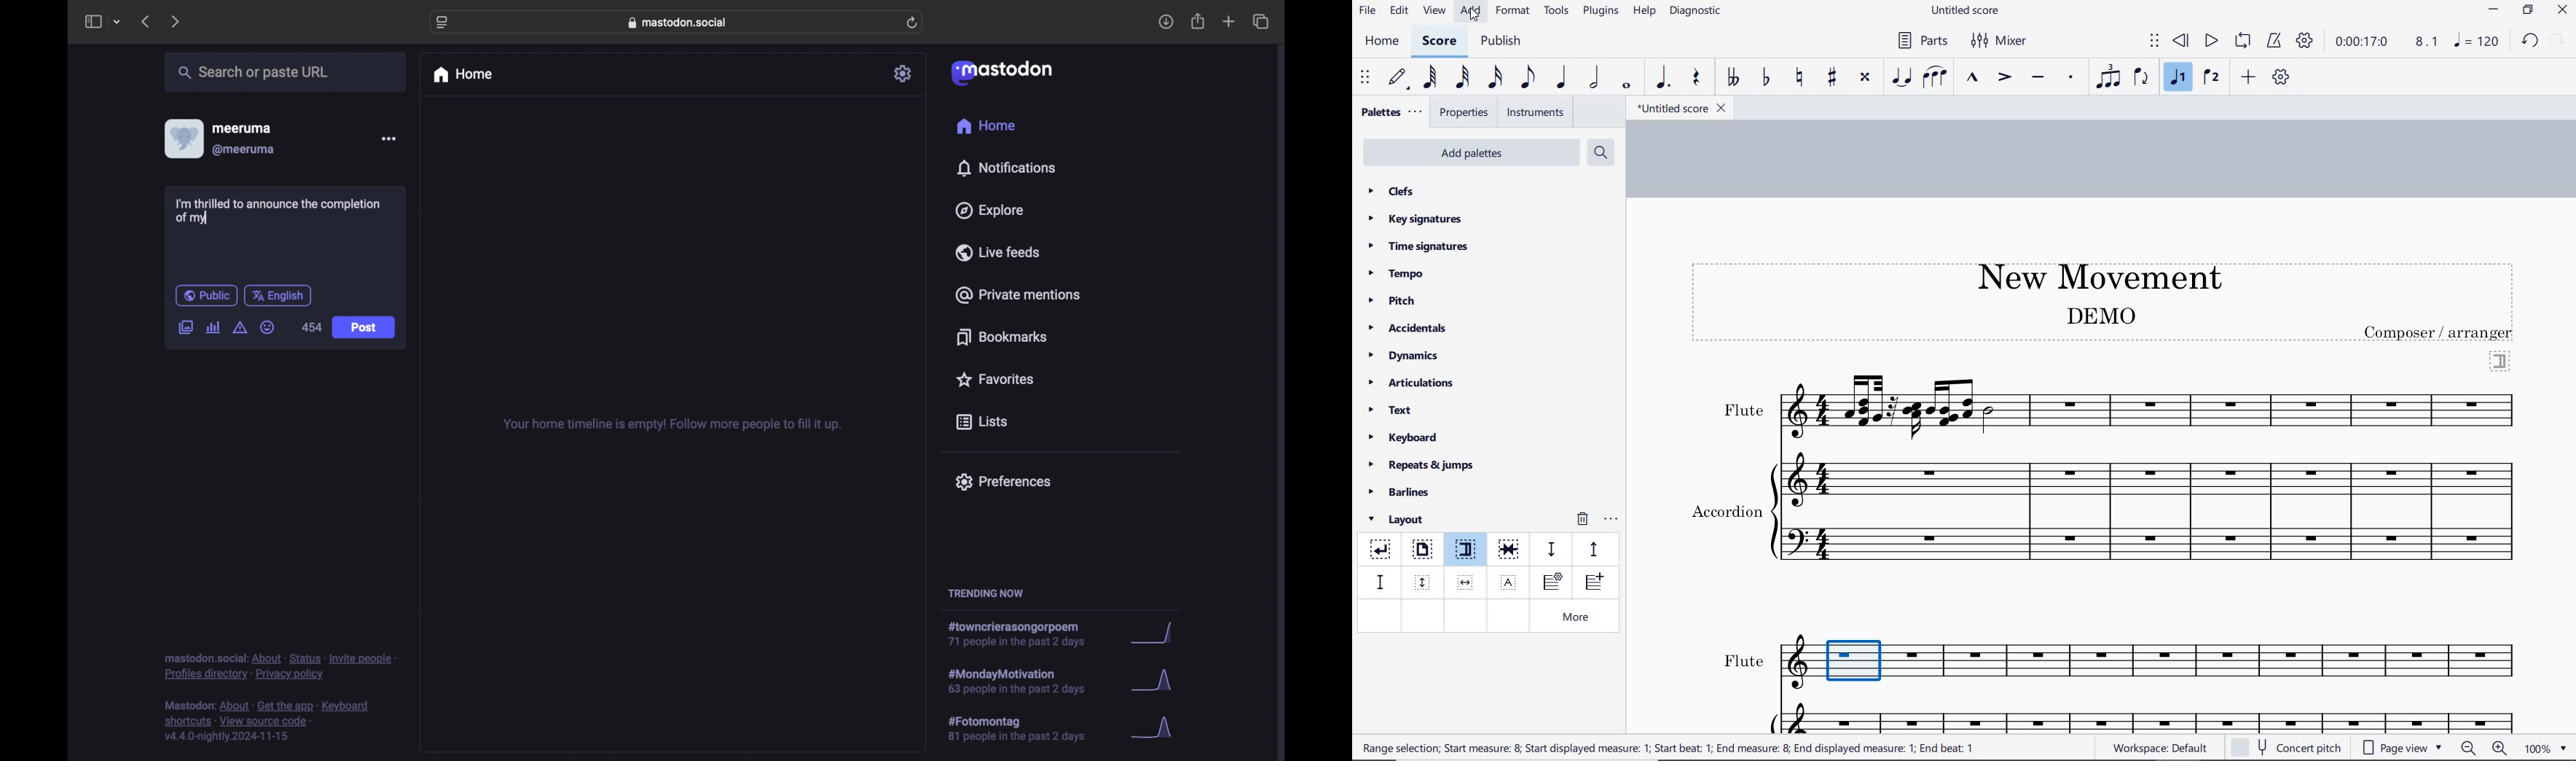 Image resolution: width=2576 pixels, height=784 pixels. I want to click on publish, so click(1499, 42).